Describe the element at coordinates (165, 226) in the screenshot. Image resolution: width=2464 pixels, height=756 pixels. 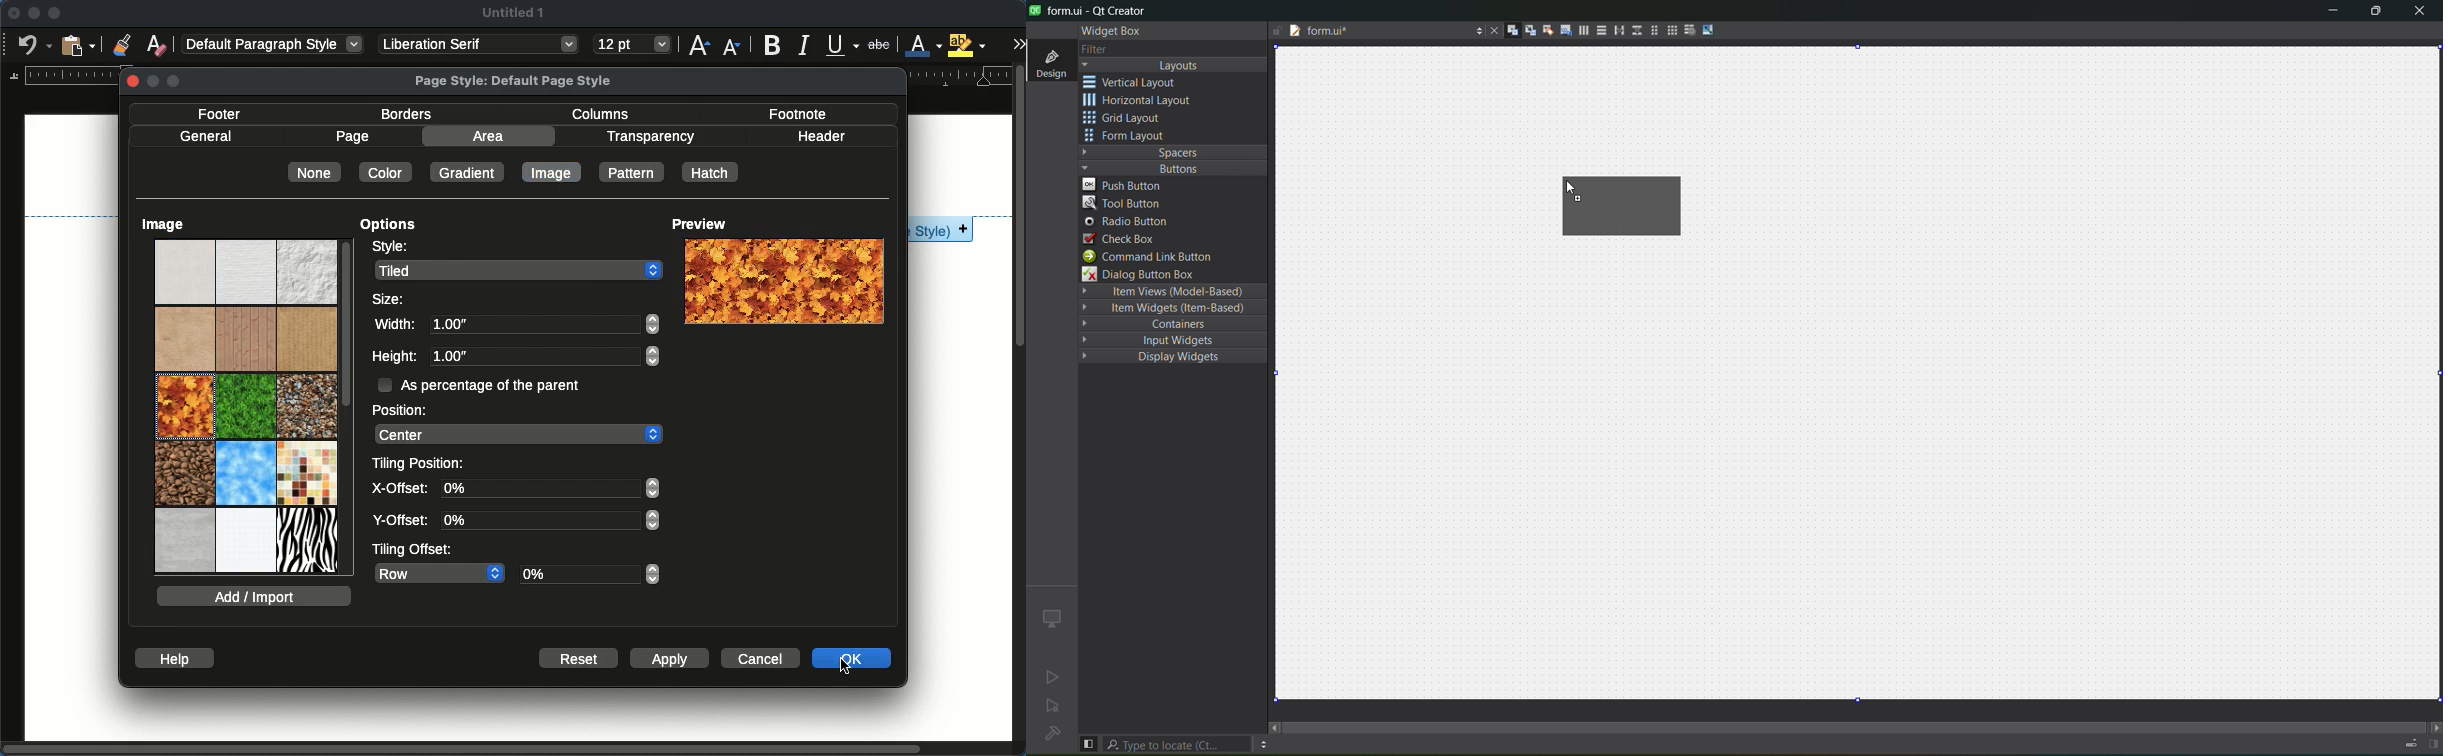
I see `image` at that location.